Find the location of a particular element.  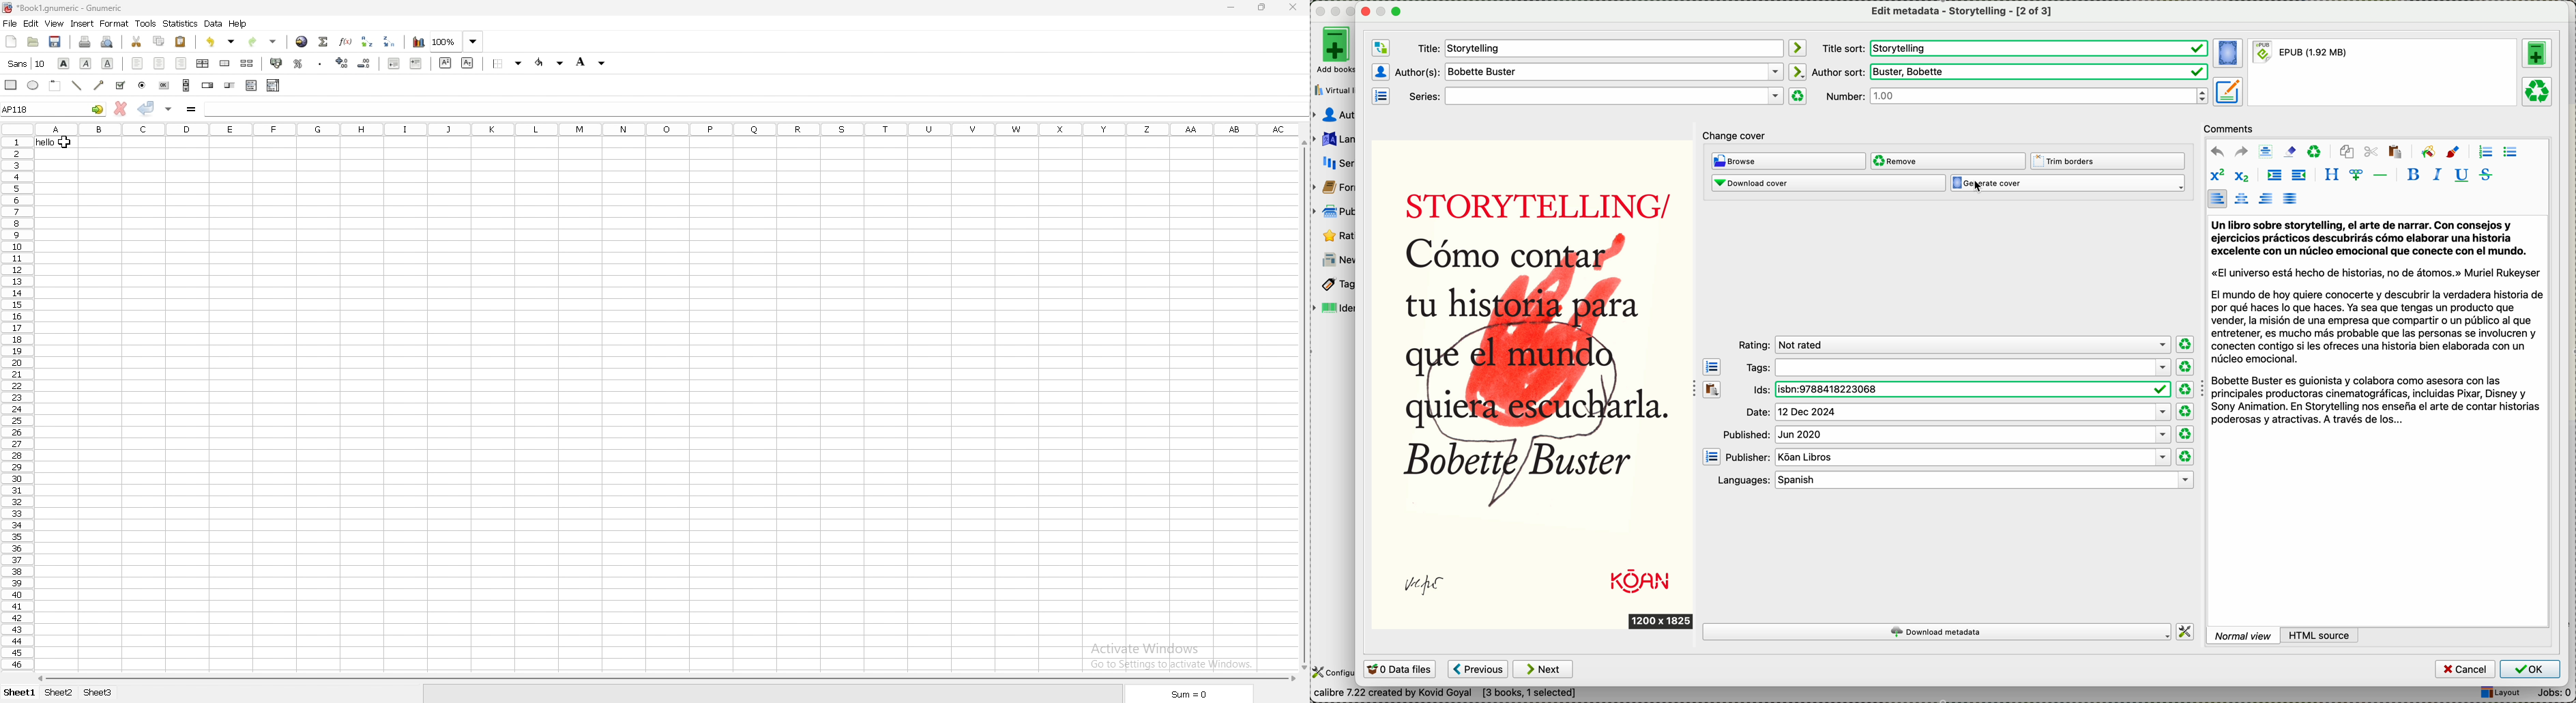

scroll bar is located at coordinates (187, 85).